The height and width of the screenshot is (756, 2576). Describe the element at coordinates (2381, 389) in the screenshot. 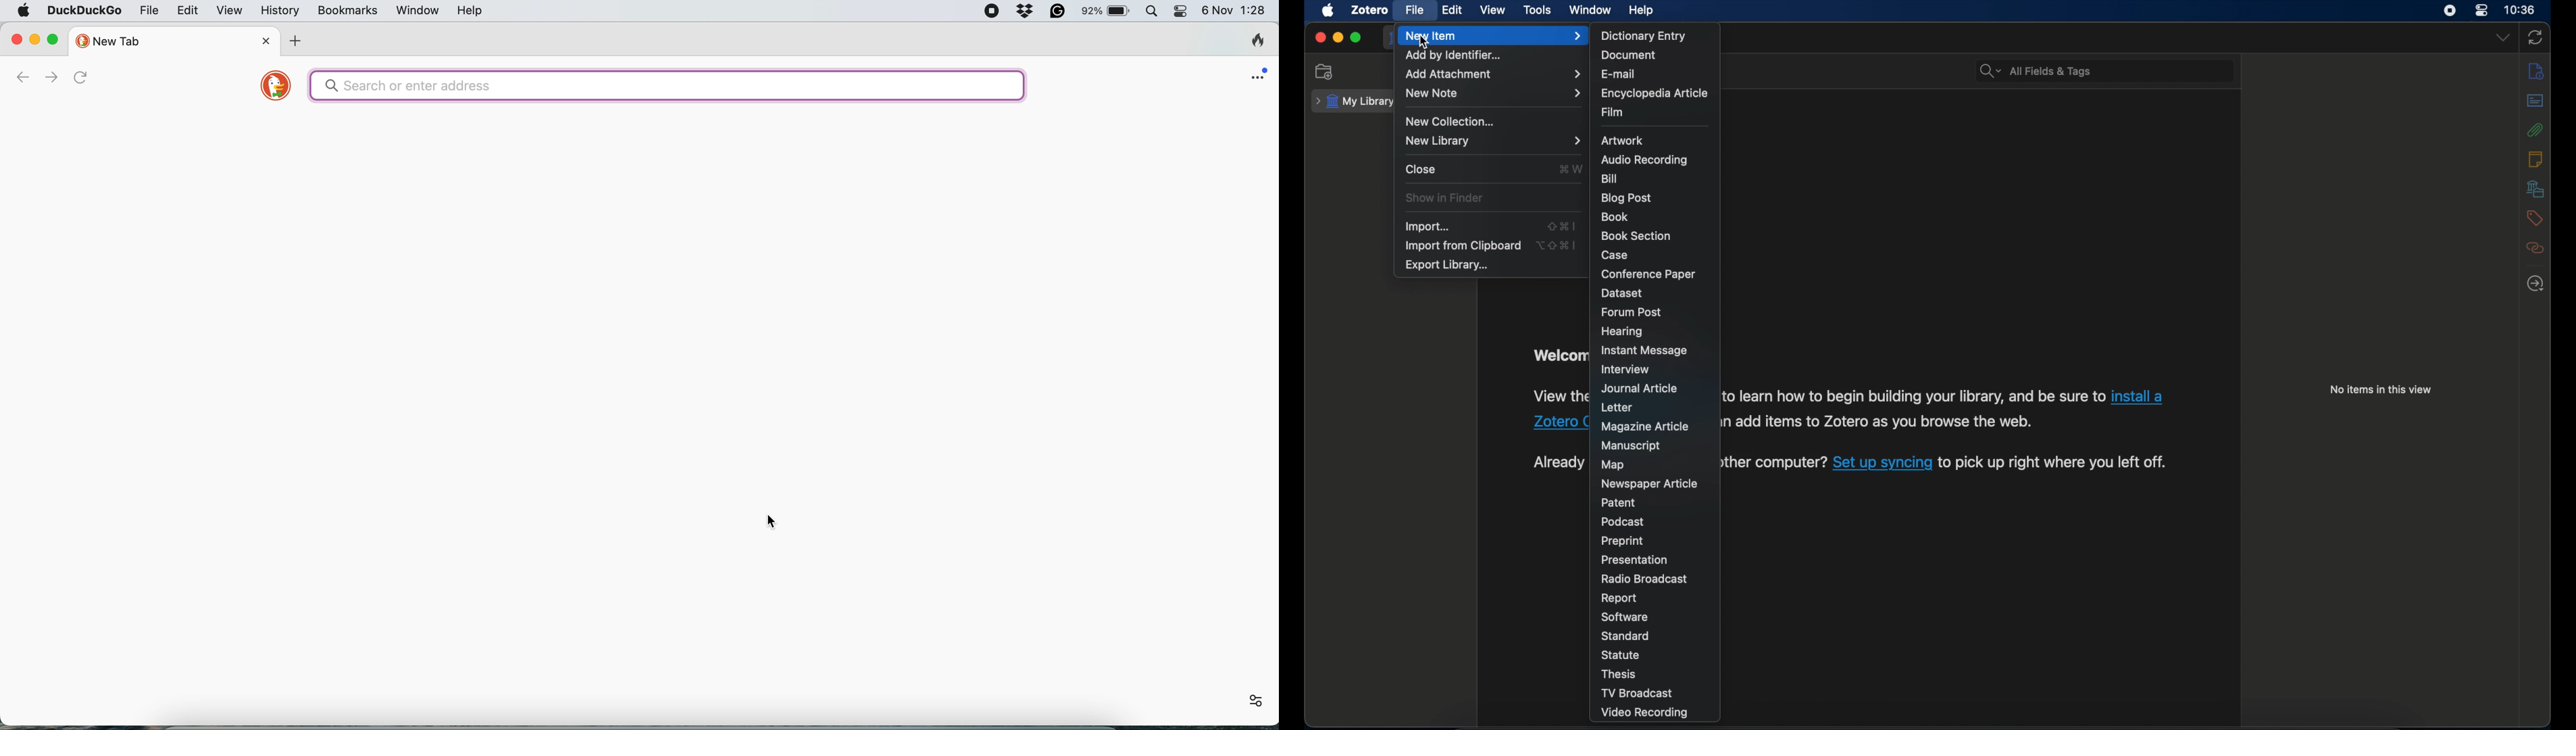

I see `no items in this view` at that location.